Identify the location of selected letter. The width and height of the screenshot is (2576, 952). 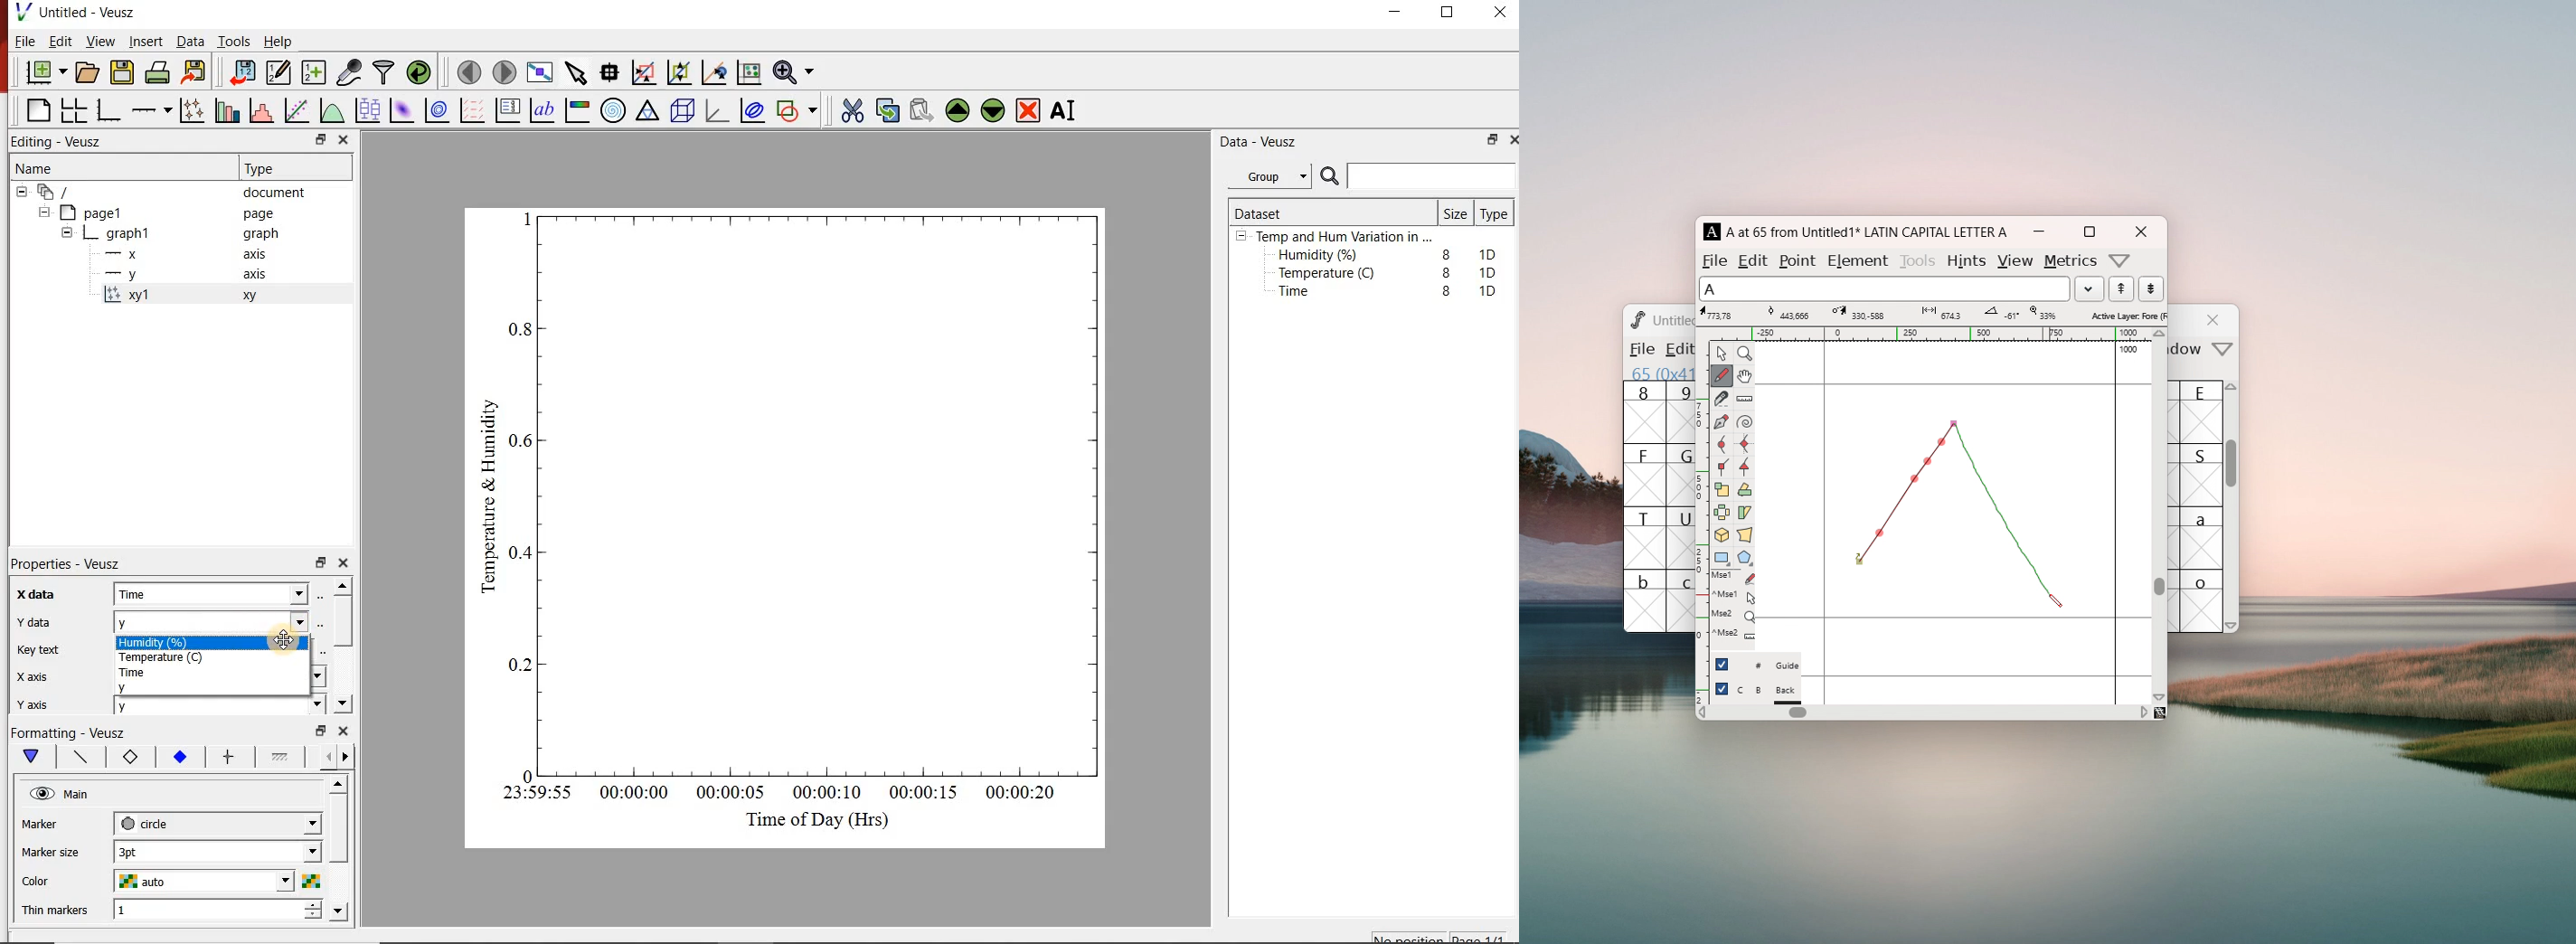
(1884, 288).